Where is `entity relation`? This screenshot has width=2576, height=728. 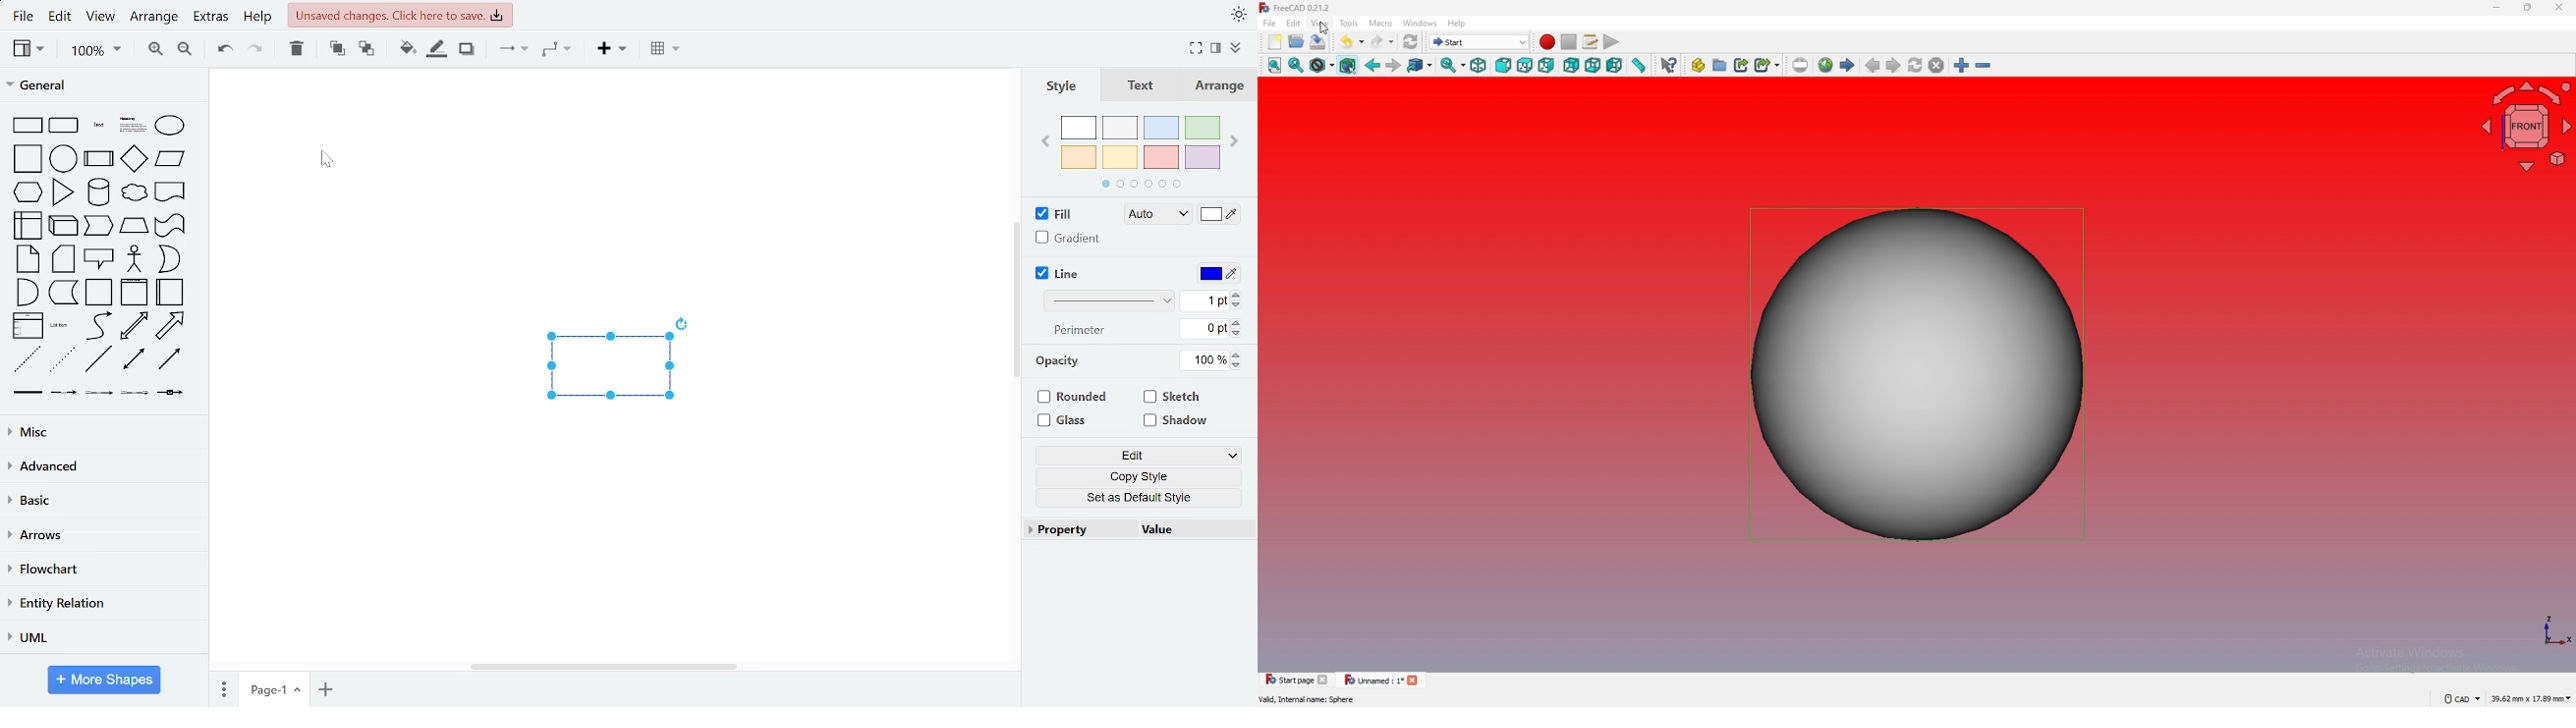 entity relation is located at coordinates (103, 604).